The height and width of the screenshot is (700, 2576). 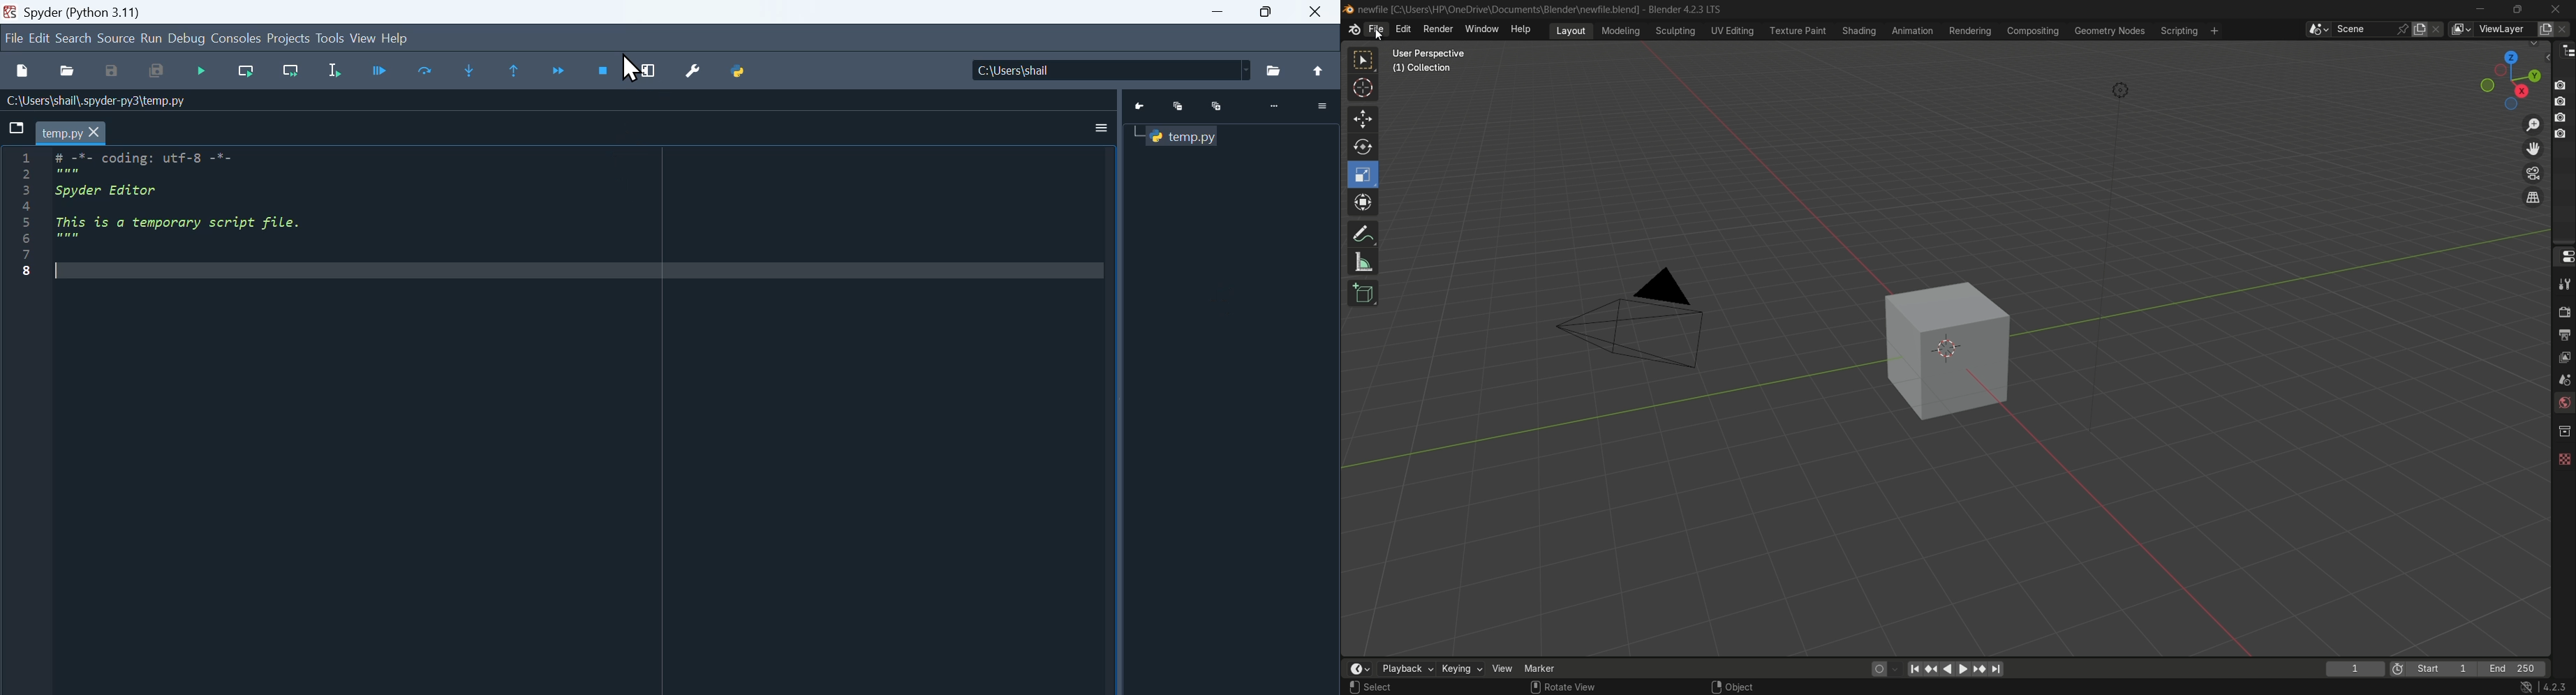 I want to click on temp.py, so click(x=1185, y=137).